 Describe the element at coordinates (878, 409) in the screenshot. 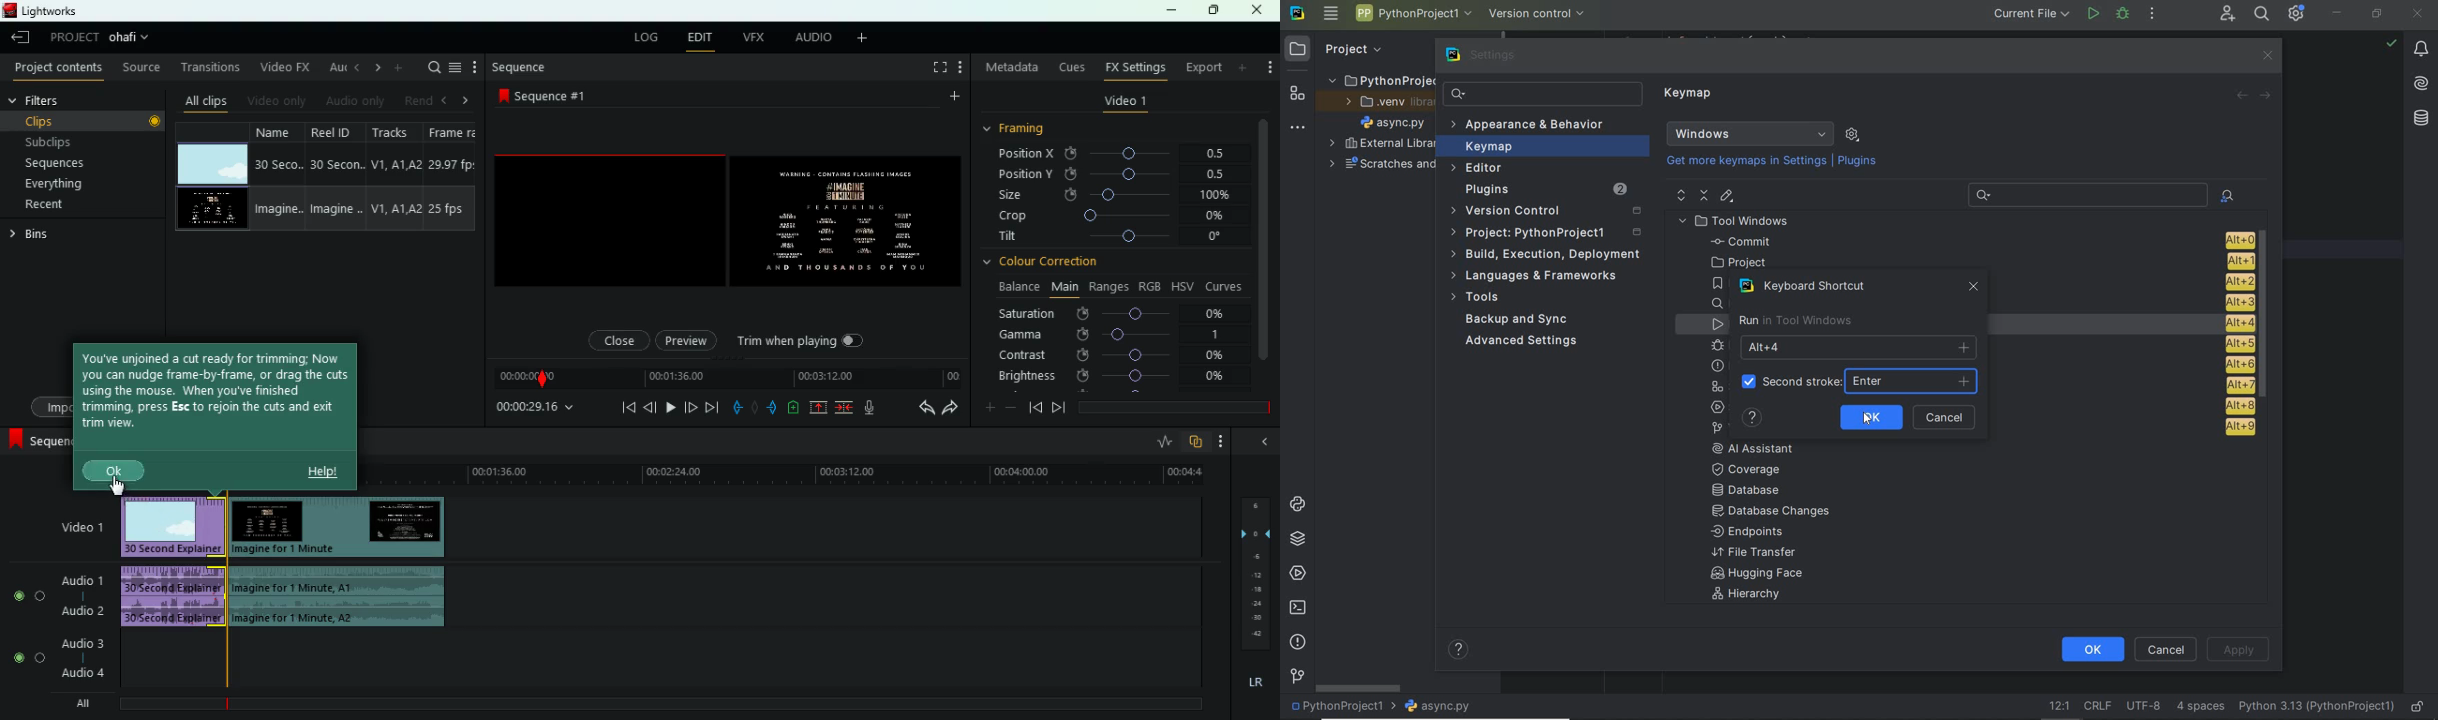

I see `mic` at that location.